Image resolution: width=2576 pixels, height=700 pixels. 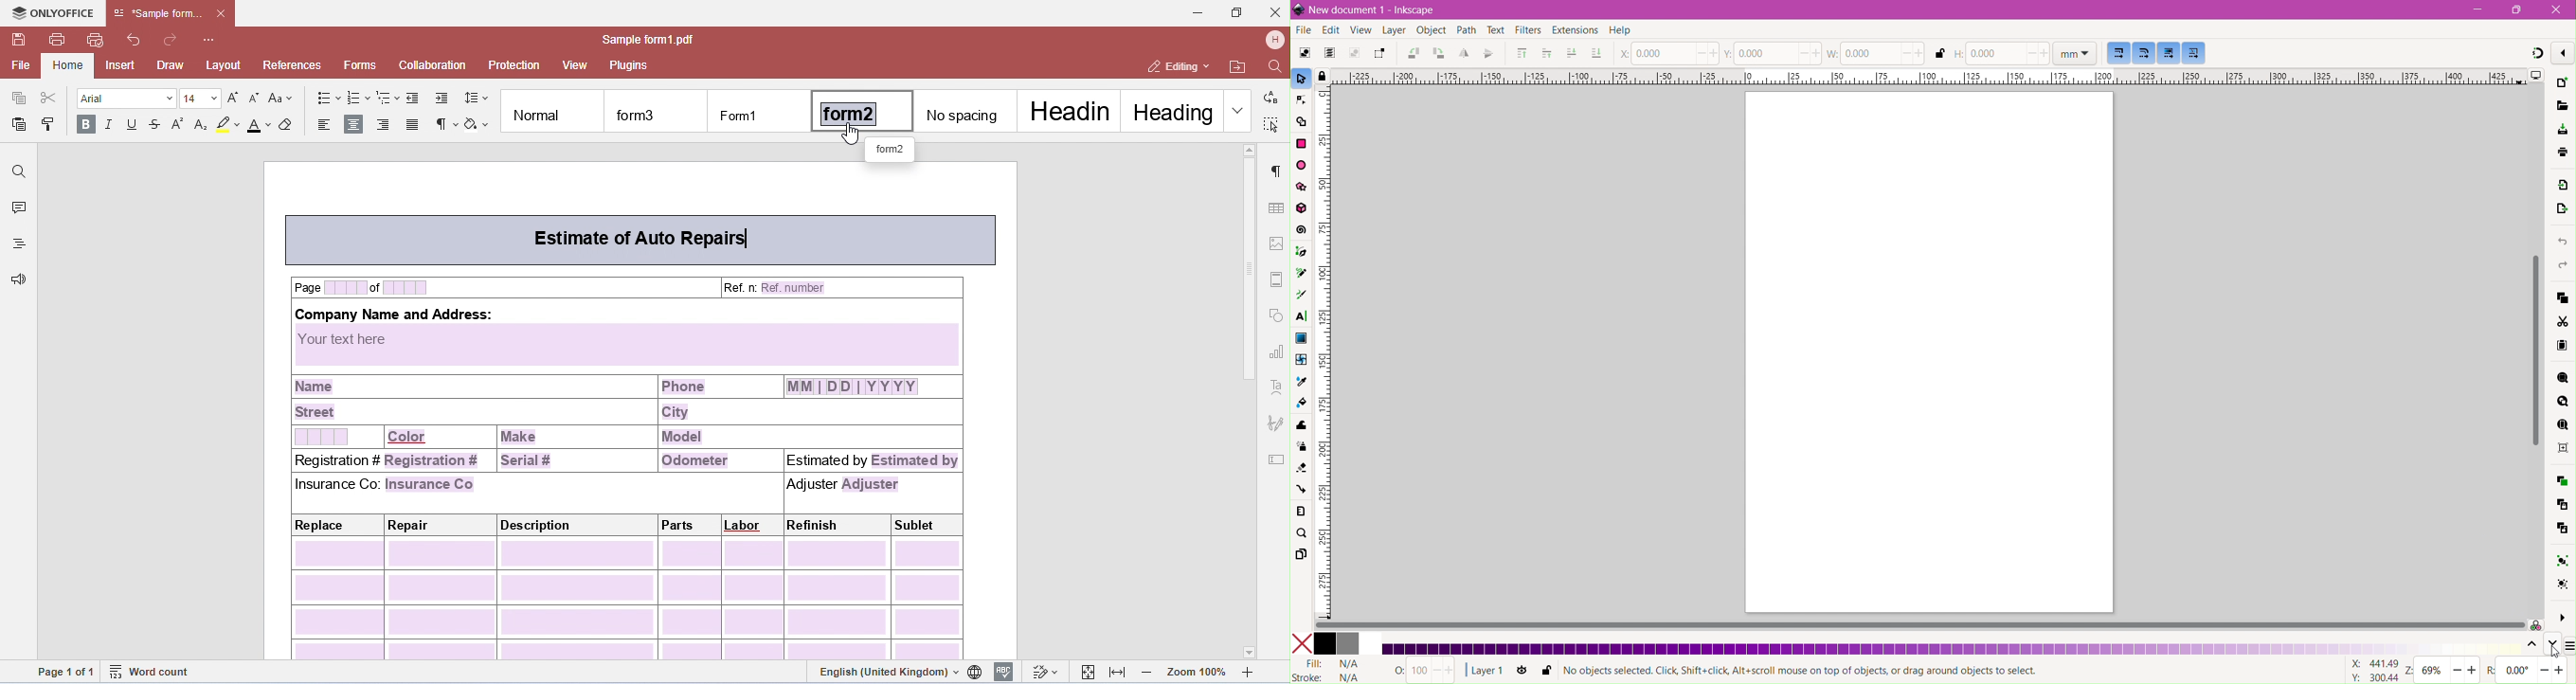 What do you see at coordinates (2563, 322) in the screenshot?
I see `Cut` at bounding box center [2563, 322].